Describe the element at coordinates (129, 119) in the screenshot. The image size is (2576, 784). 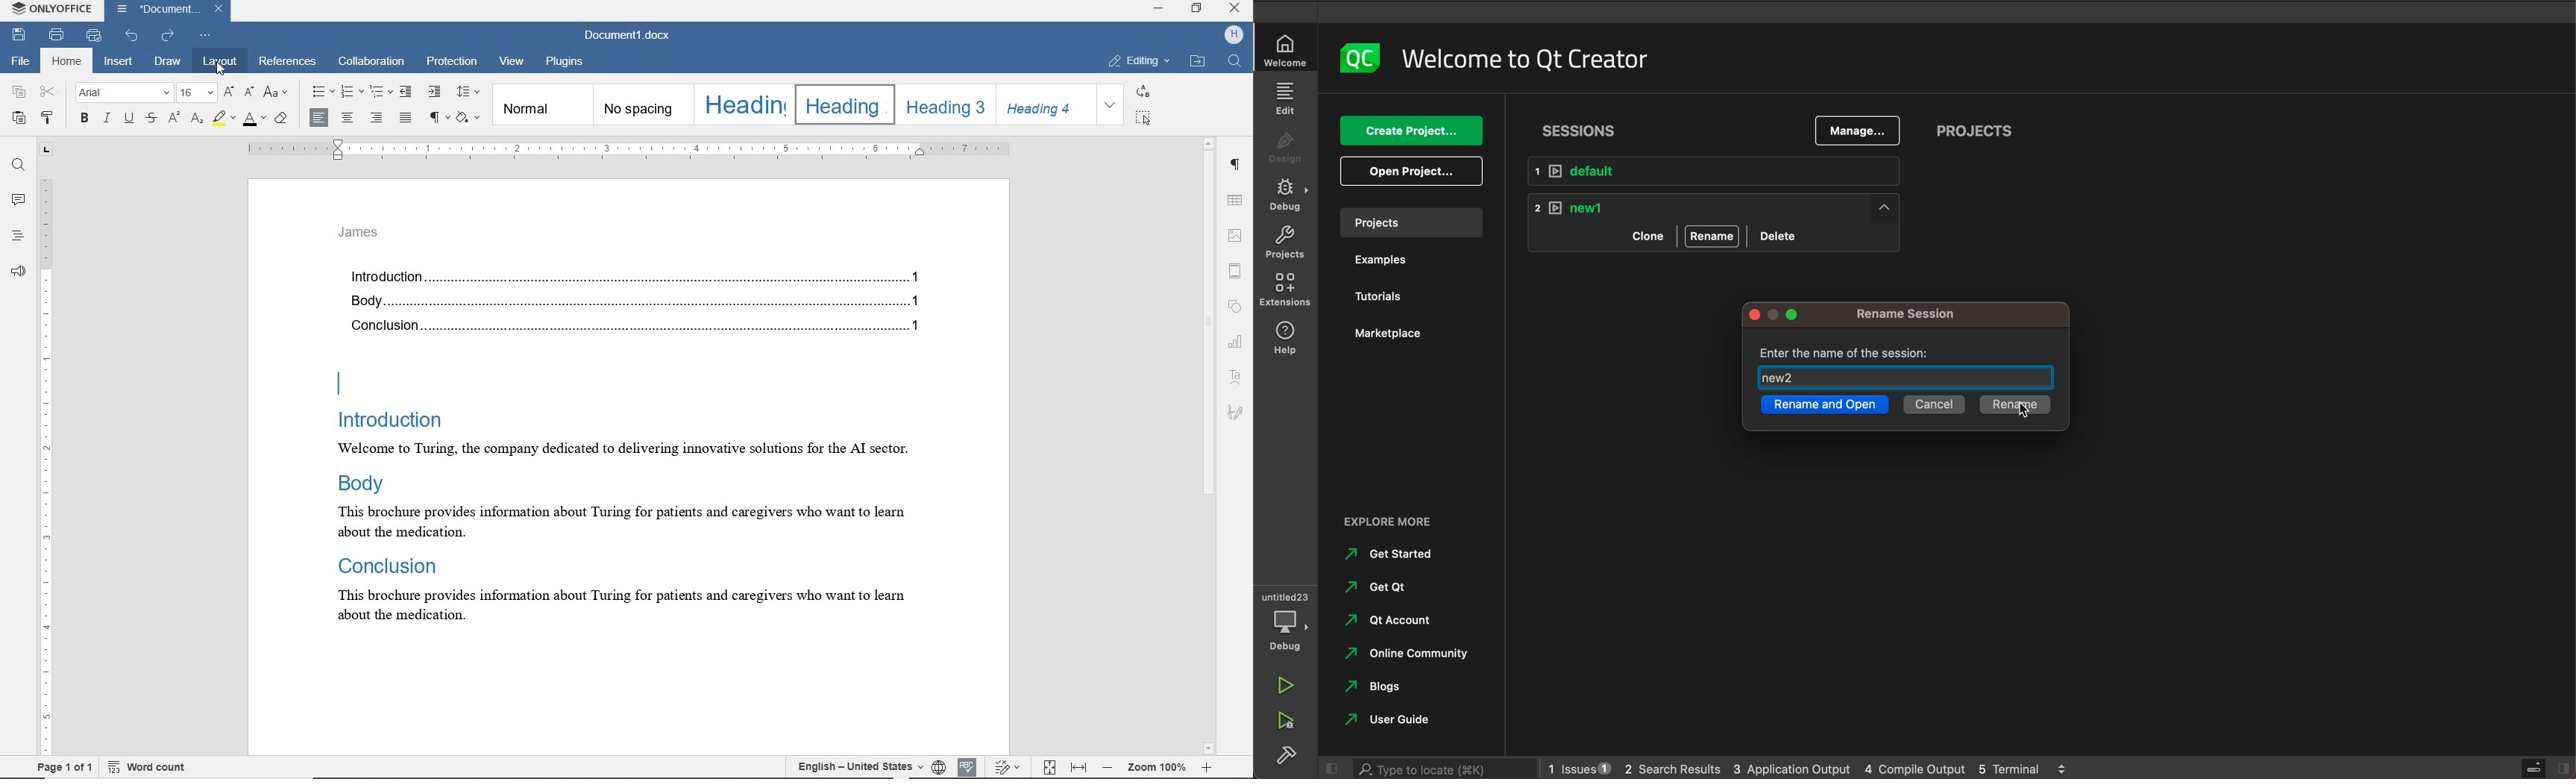
I see `underline` at that location.